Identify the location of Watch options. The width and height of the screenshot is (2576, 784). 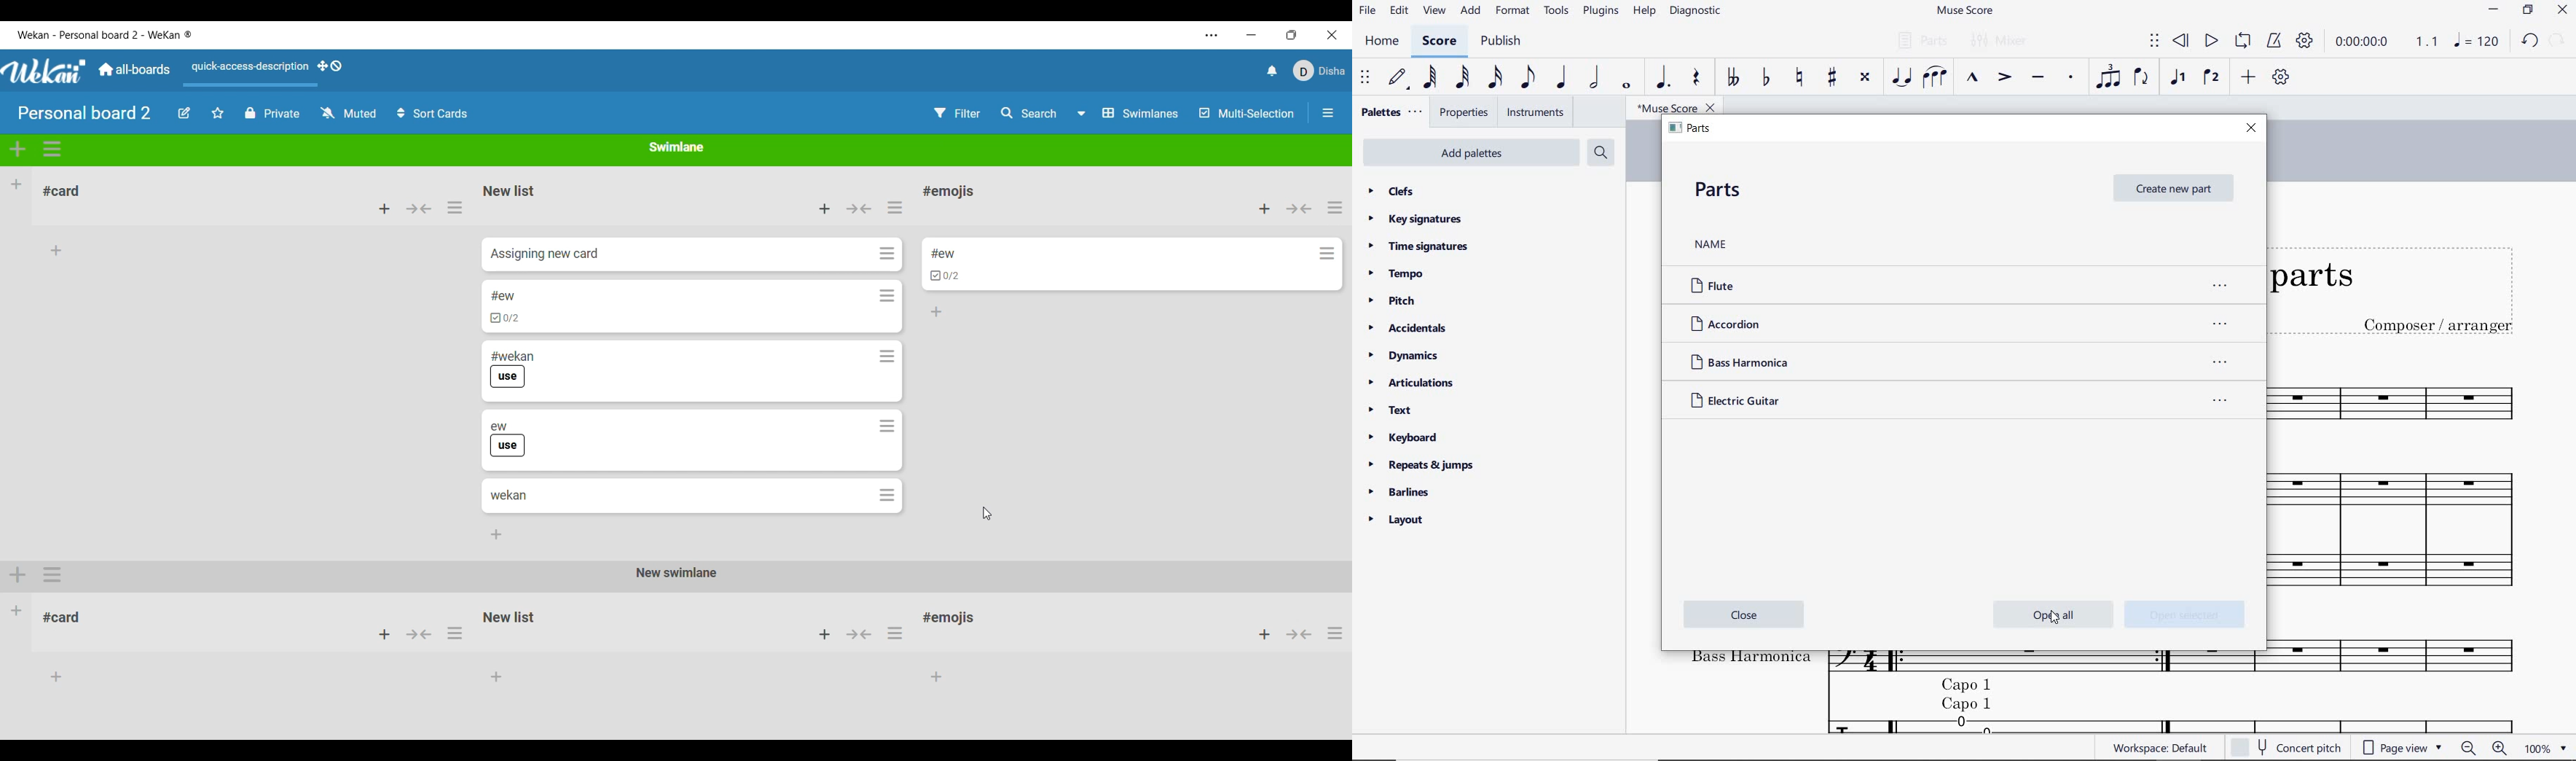
(349, 113).